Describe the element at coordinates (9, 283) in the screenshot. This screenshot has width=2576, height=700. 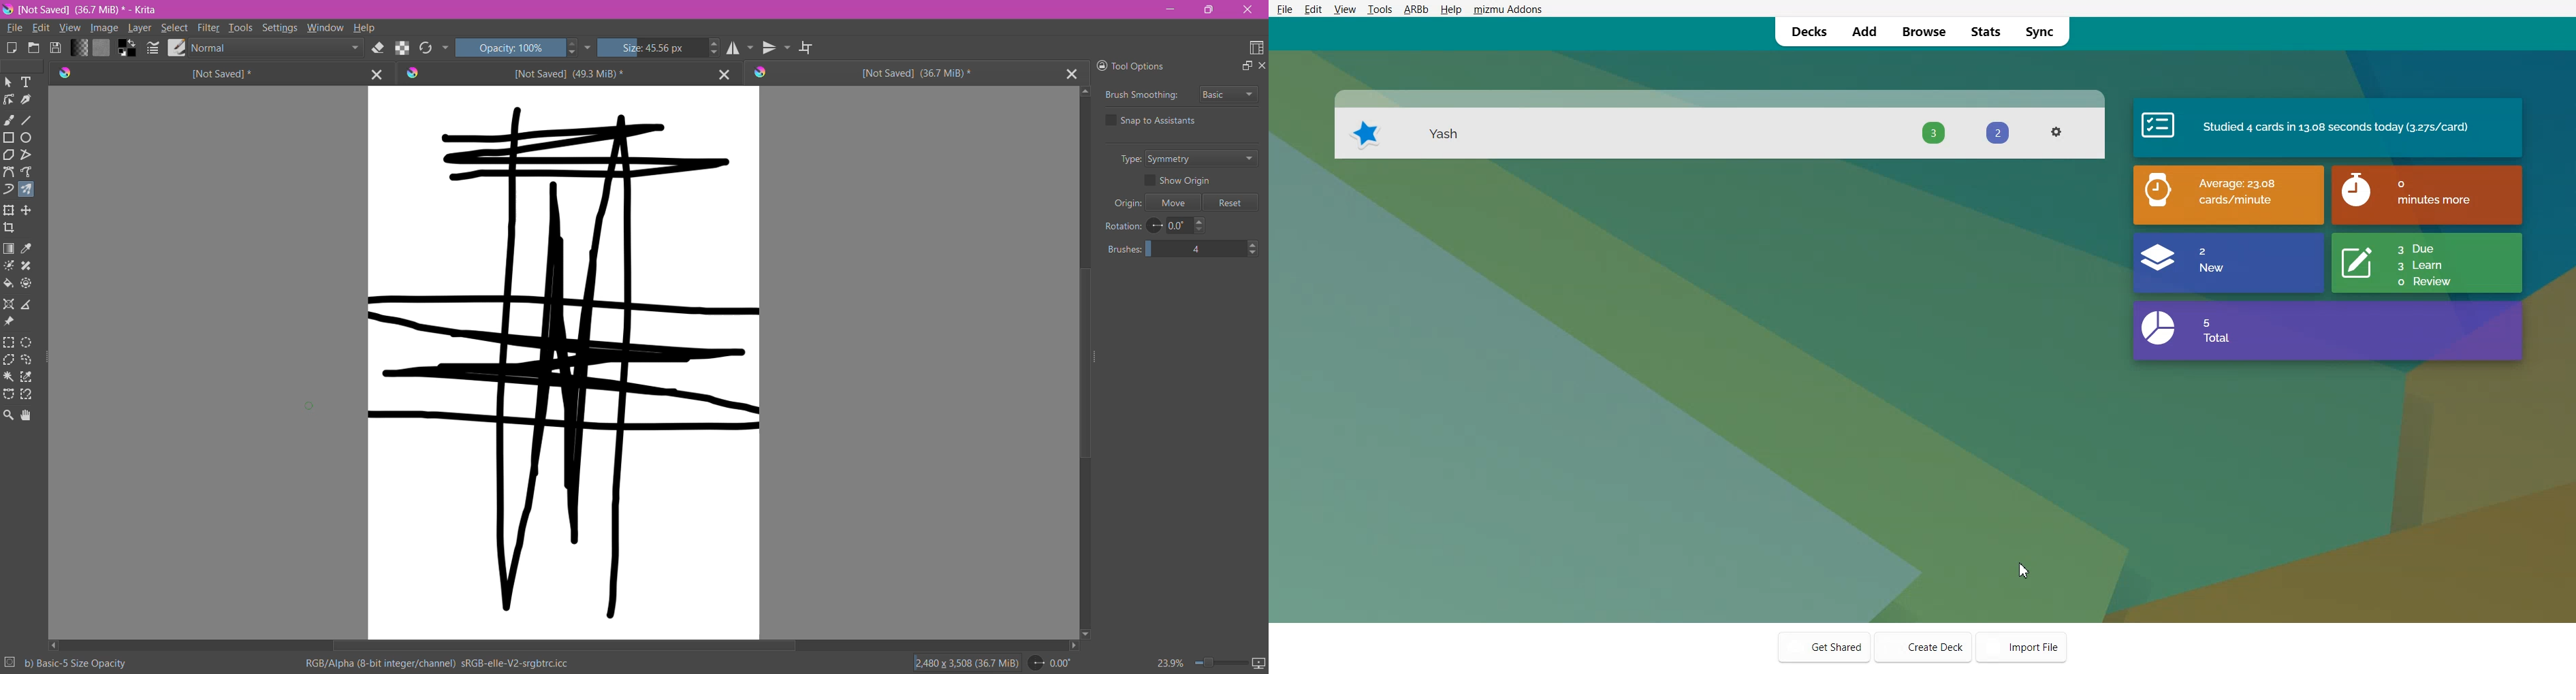
I see `Fill a contagious area of color with a color, or a fill selection` at that location.